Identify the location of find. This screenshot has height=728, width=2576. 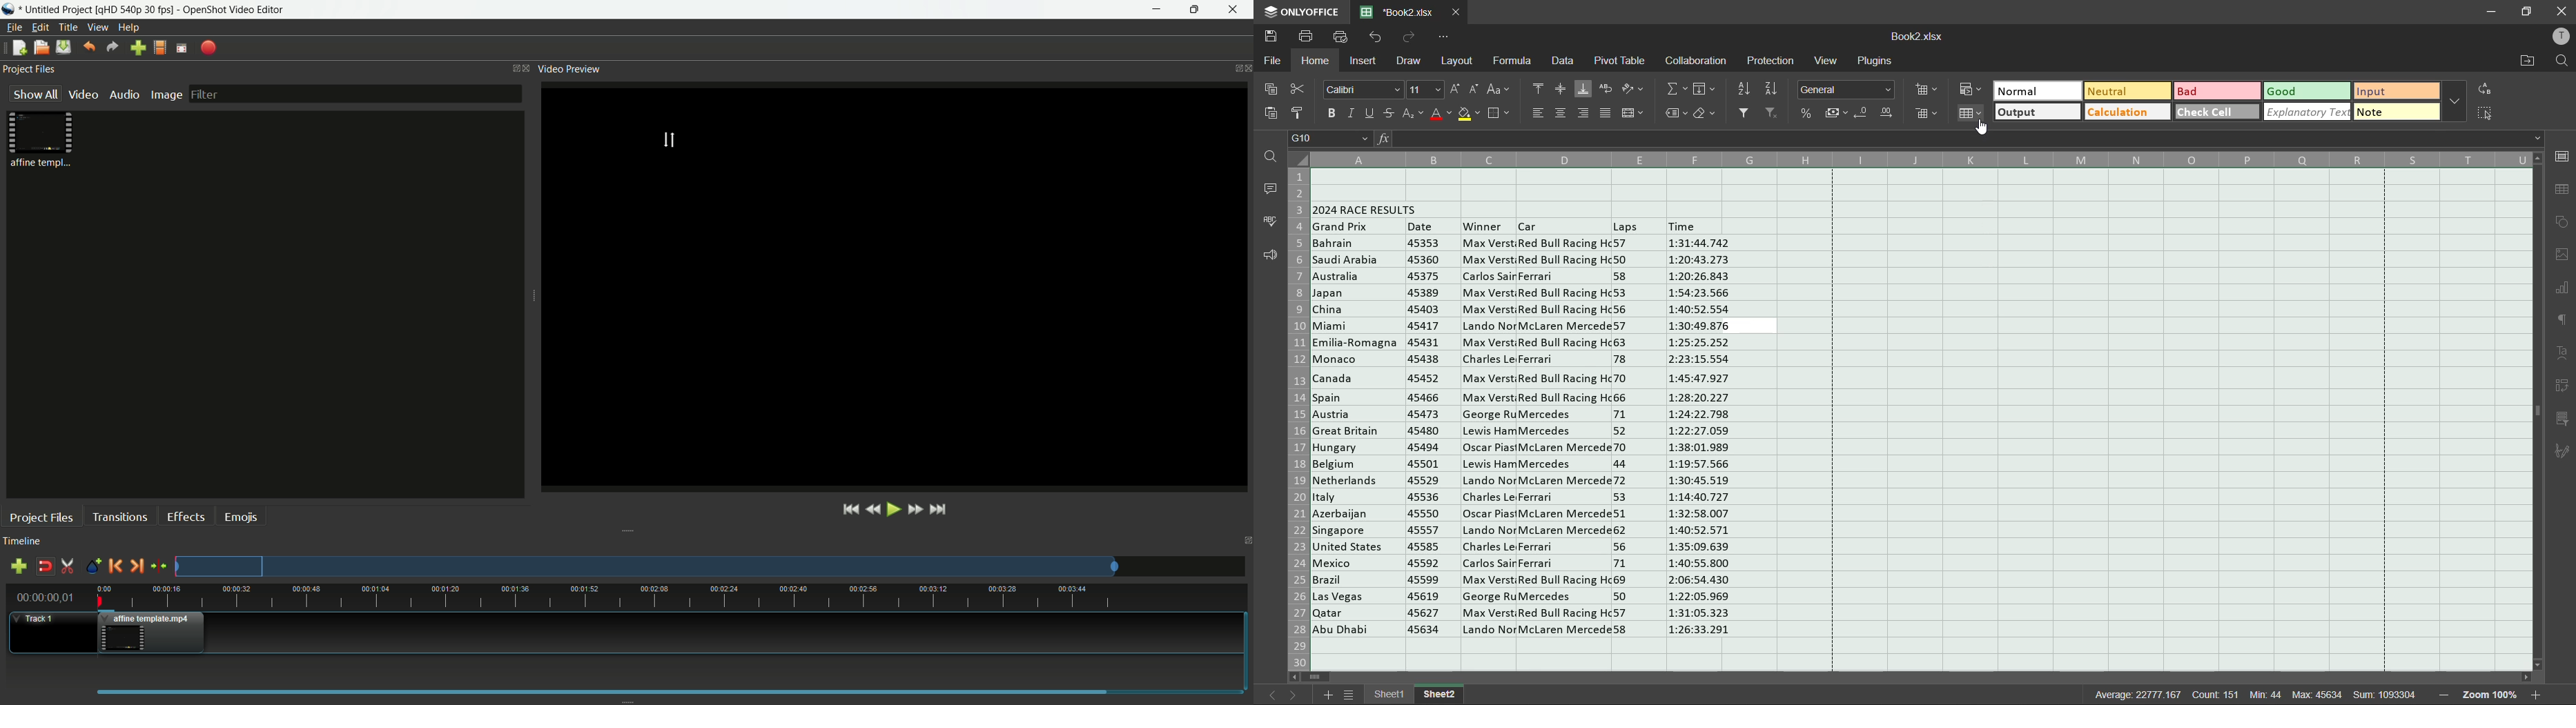
(1269, 157).